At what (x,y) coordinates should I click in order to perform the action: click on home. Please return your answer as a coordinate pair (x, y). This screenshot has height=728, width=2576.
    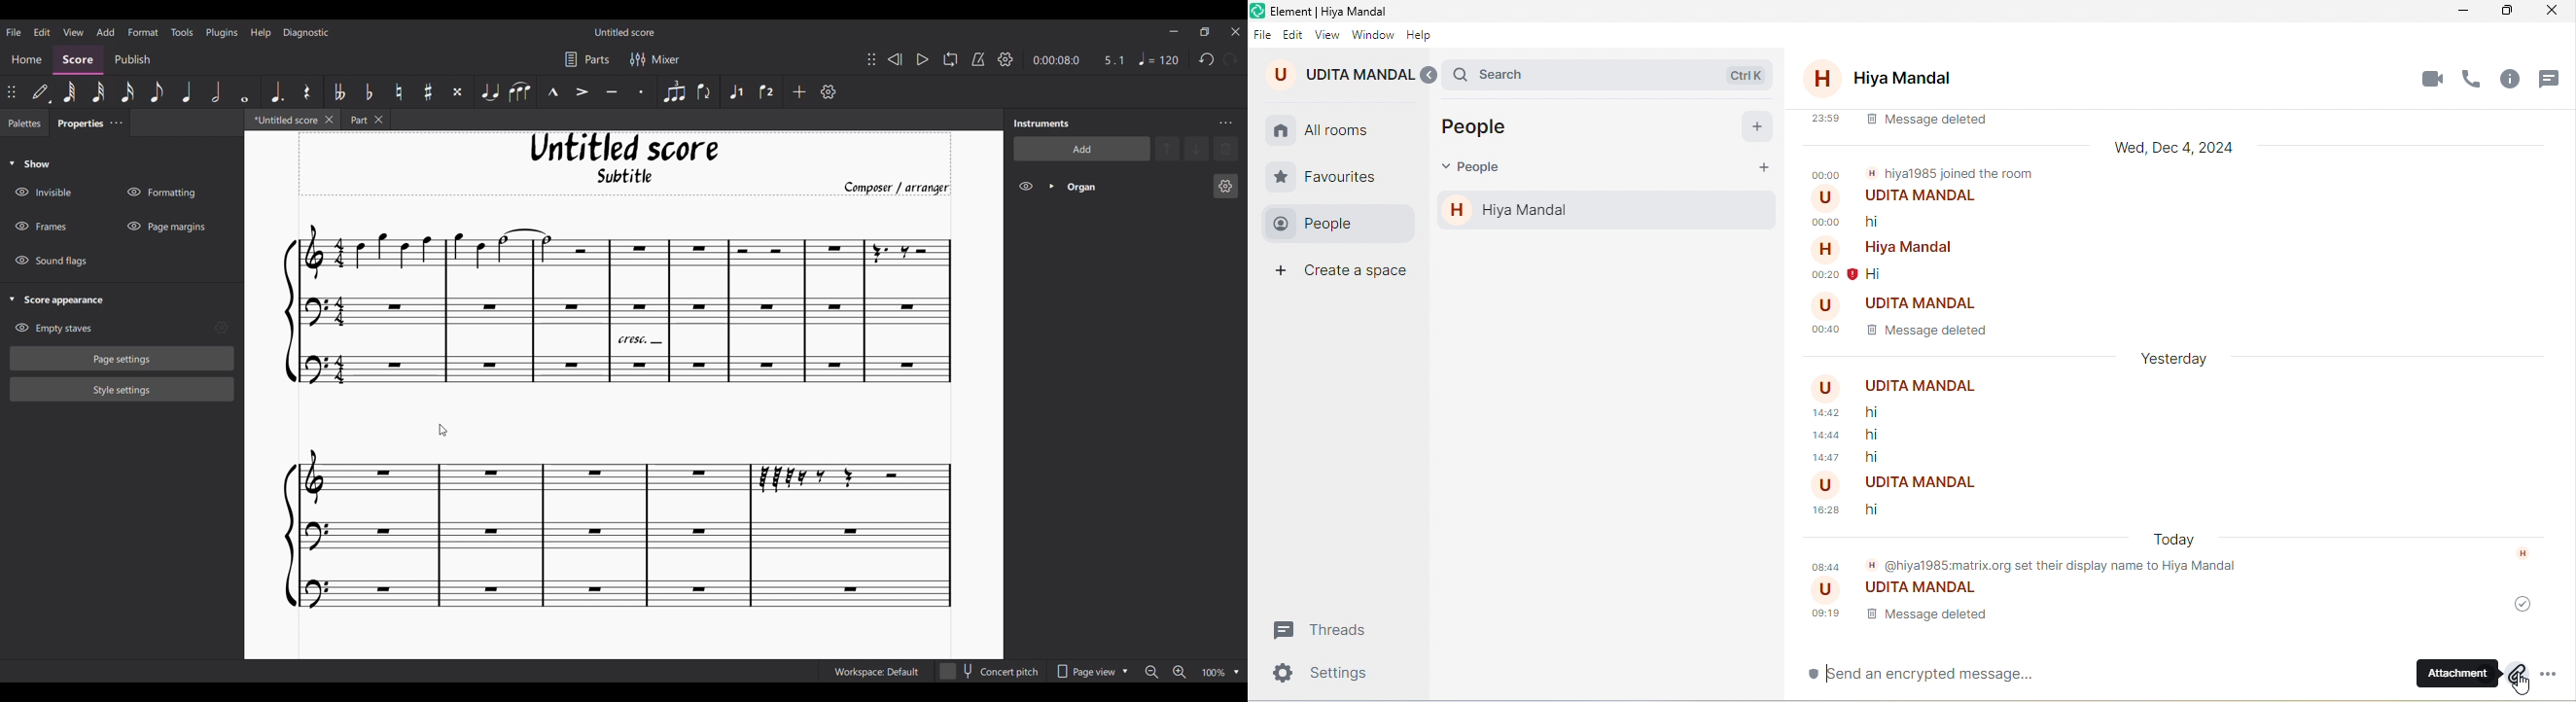
    Looking at the image, I should click on (1282, 131).